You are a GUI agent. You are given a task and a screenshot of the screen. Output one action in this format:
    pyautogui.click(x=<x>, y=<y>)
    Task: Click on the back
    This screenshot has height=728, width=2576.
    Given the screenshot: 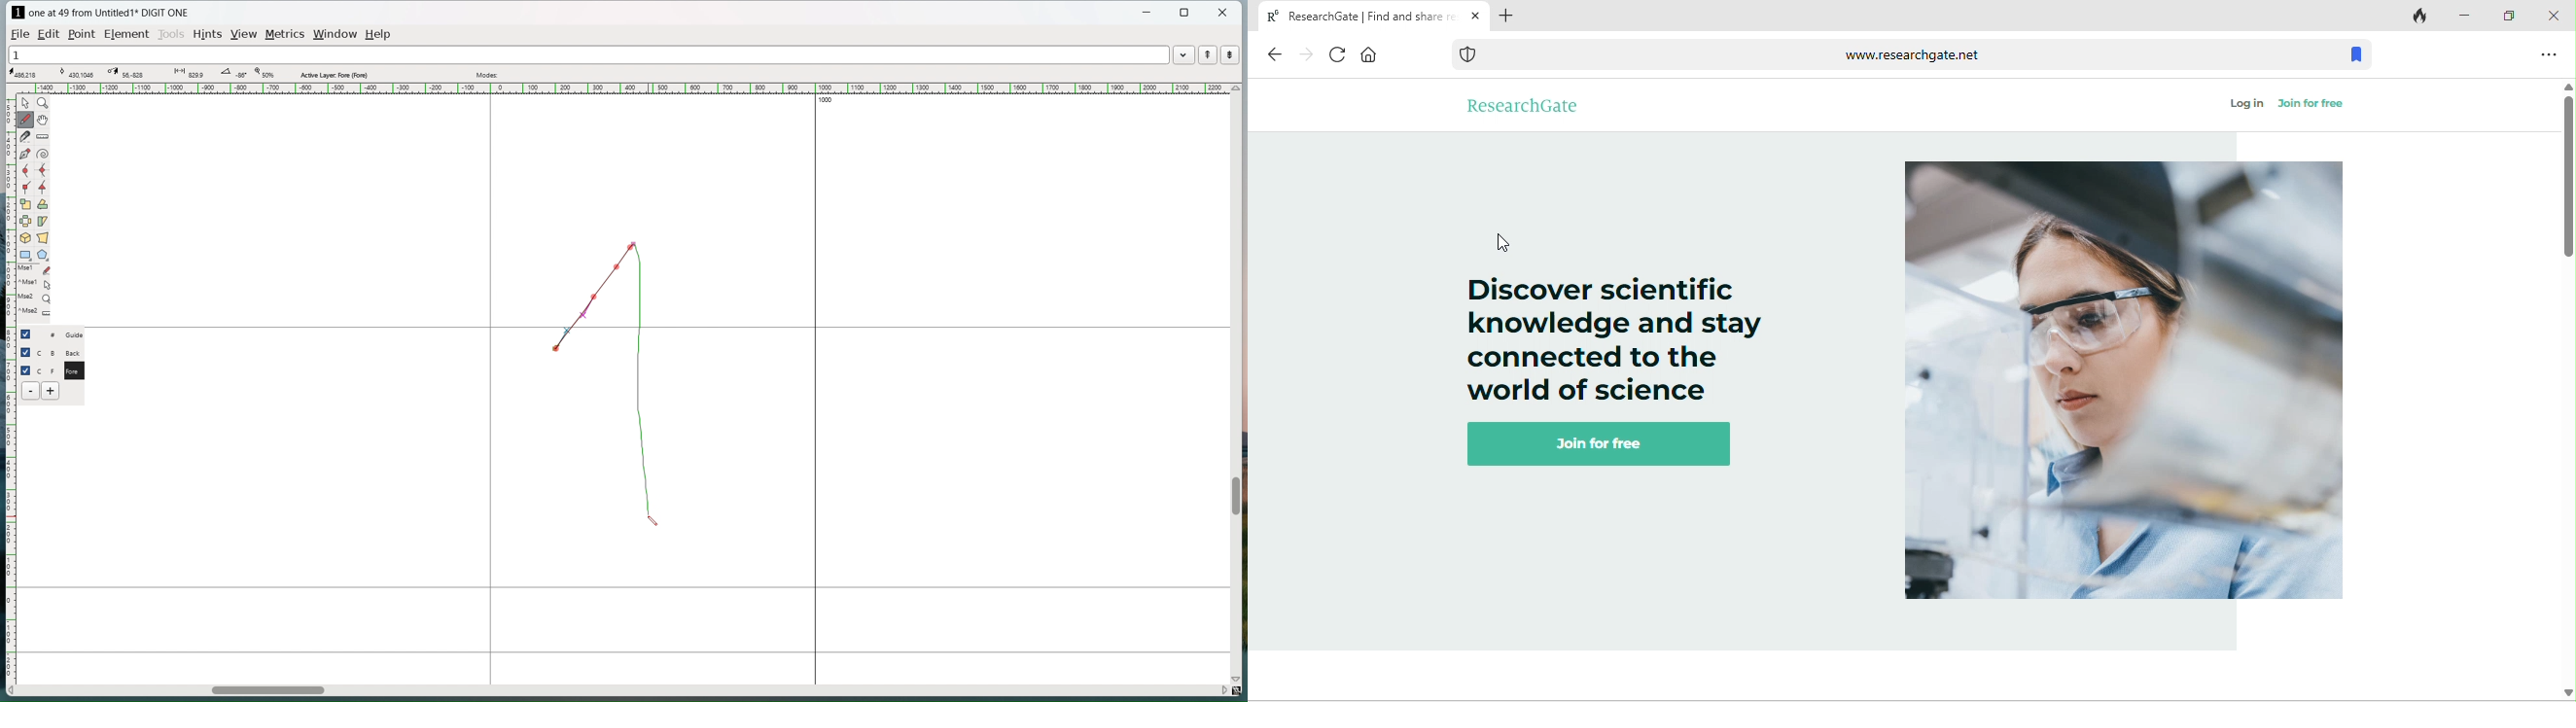 What is the action you would take?
    pyautogui.click(x=1276, y=56)
    